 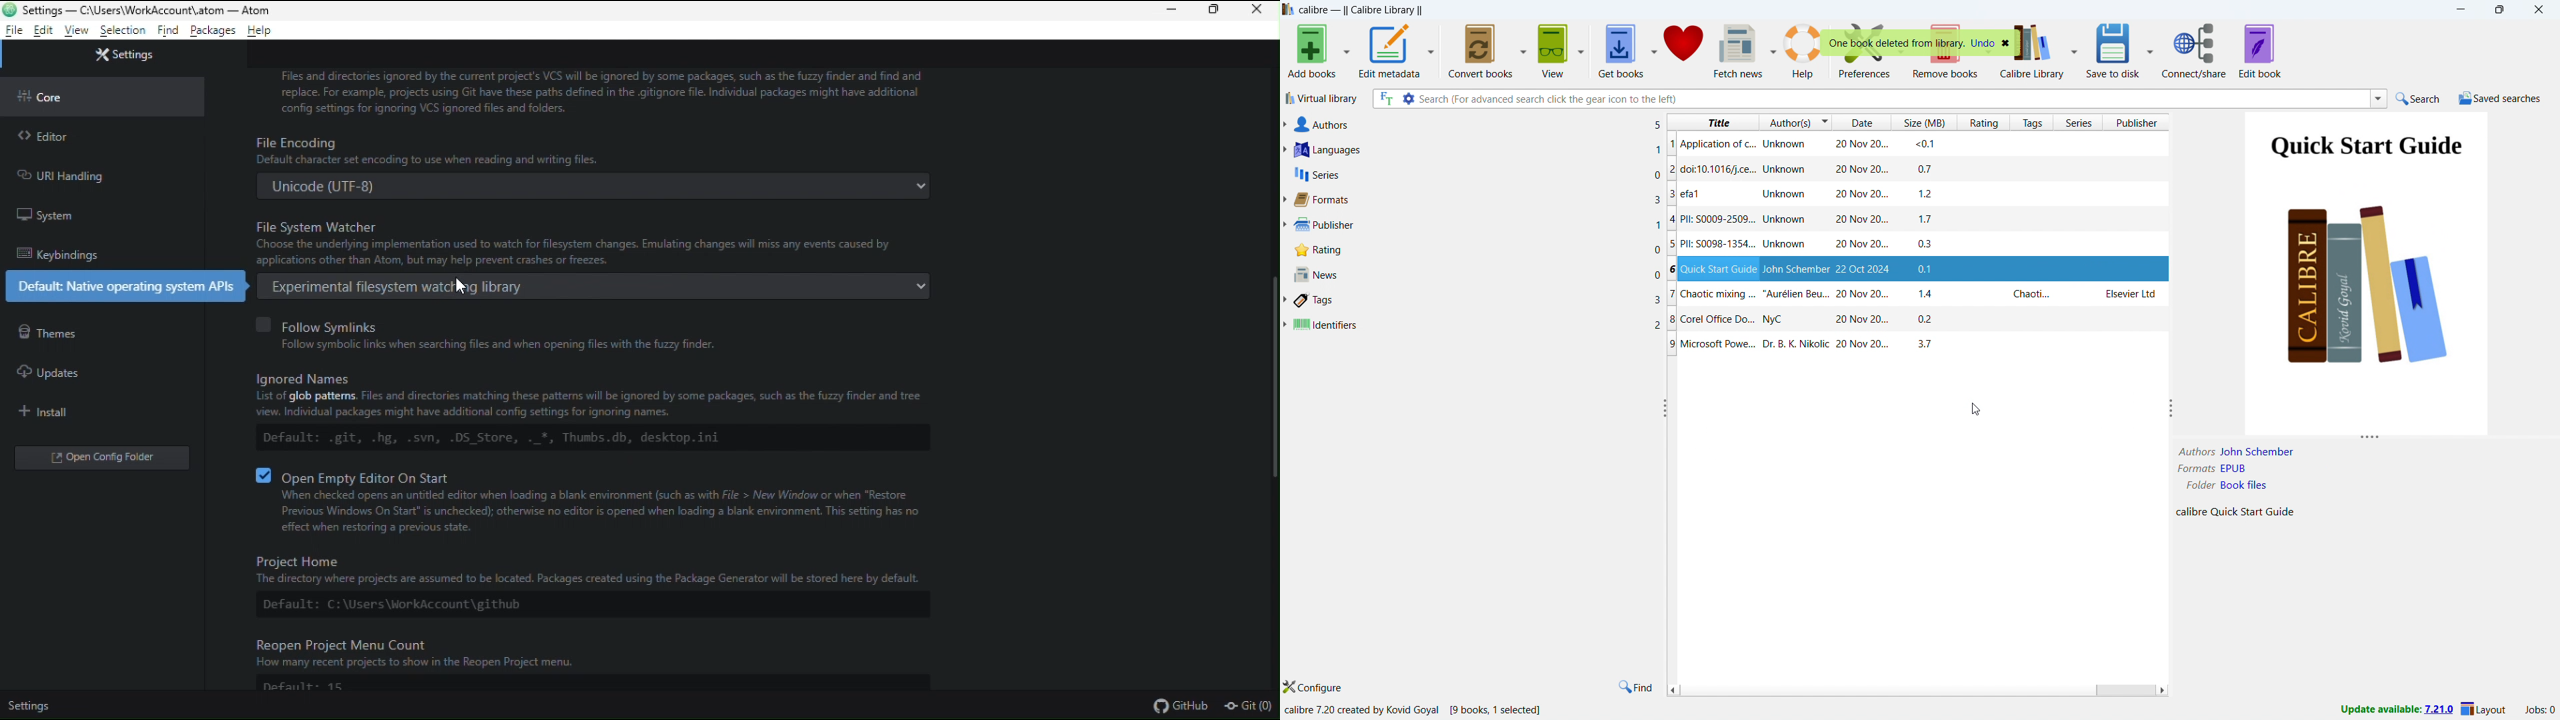 I want to click on view options, so click(x=1581, y=49).